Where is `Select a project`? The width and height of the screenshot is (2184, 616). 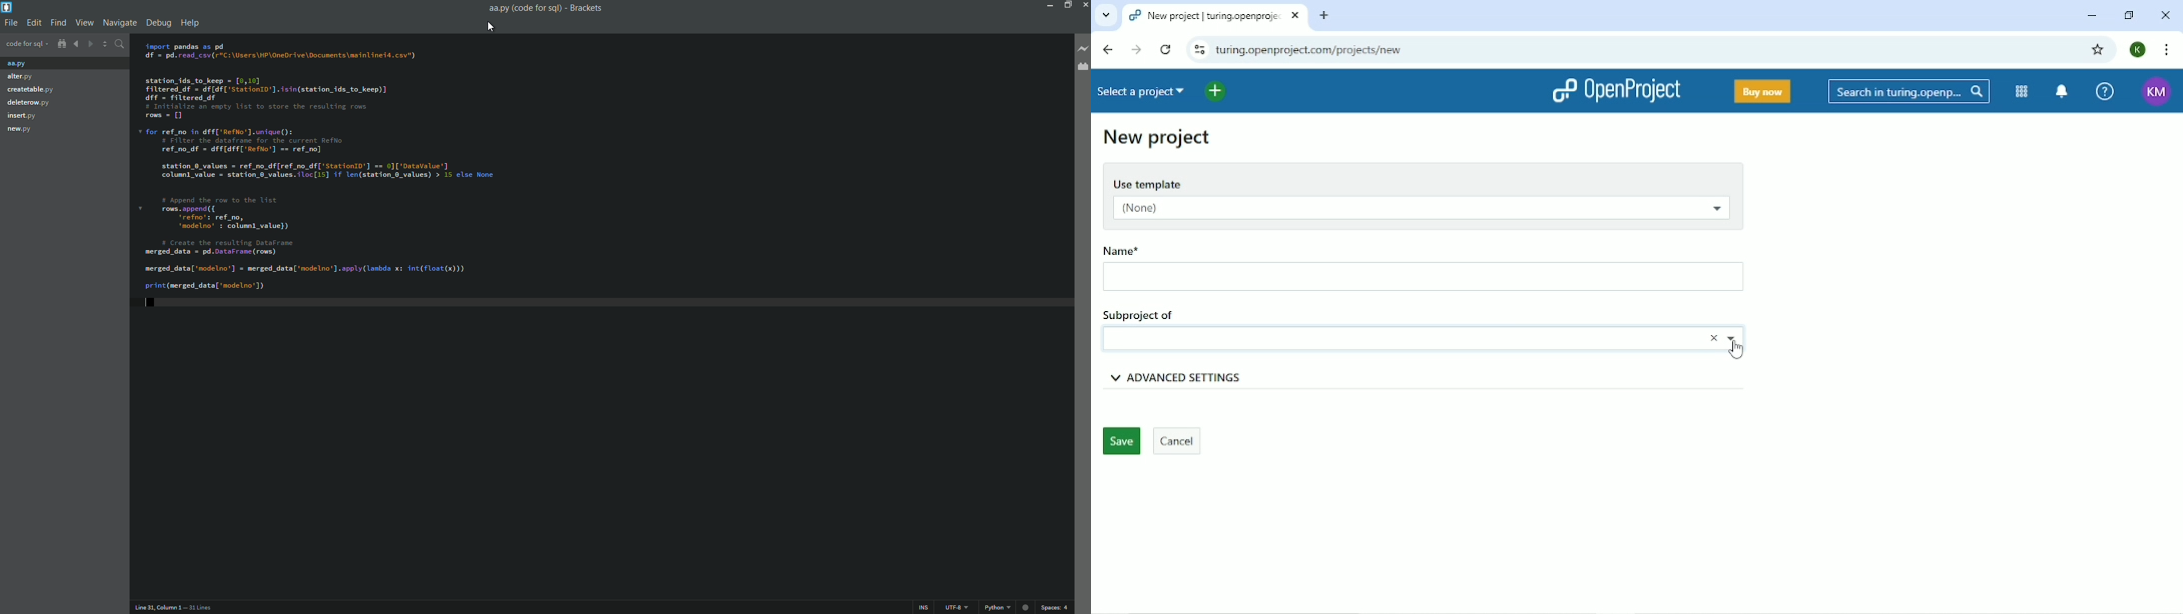 Select a project is located at coordinates (1144, 91).